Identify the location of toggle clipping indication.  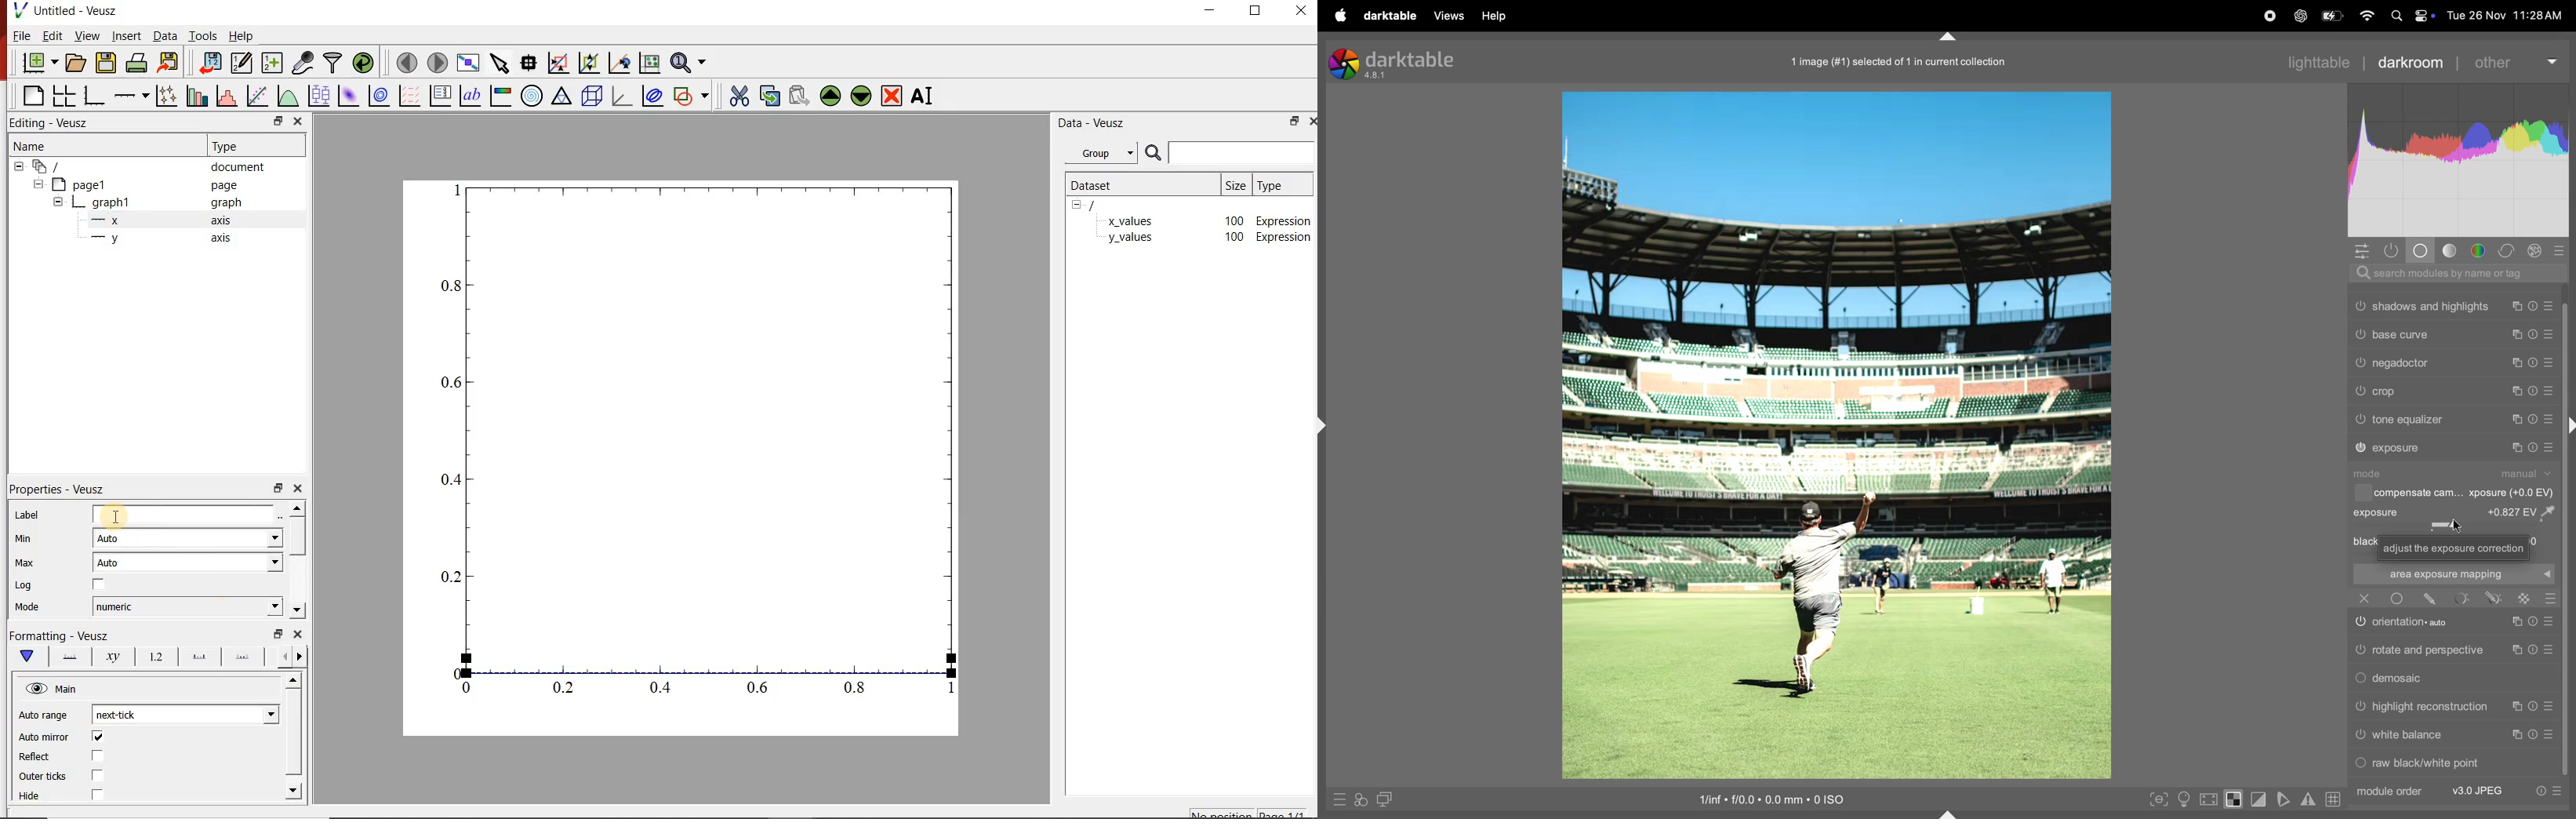
(2261, 800).